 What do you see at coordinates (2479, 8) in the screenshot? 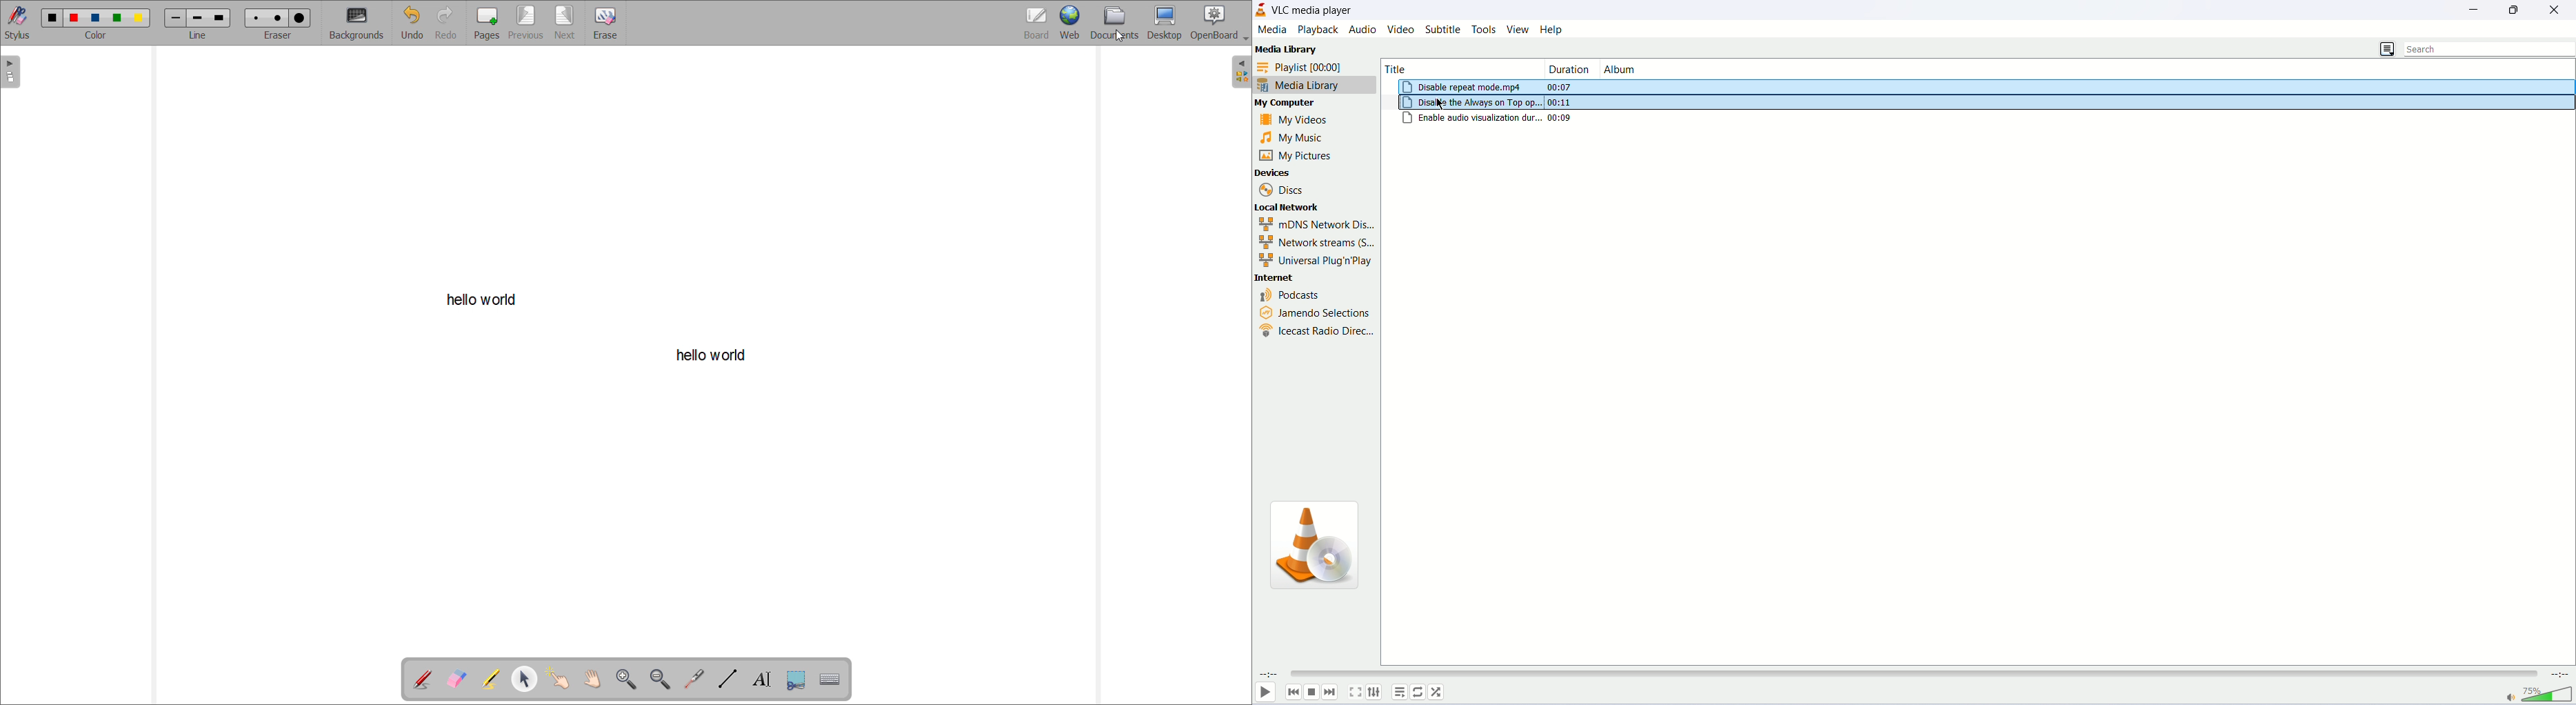
I see `minimize` at bounding box center [2479, 8].